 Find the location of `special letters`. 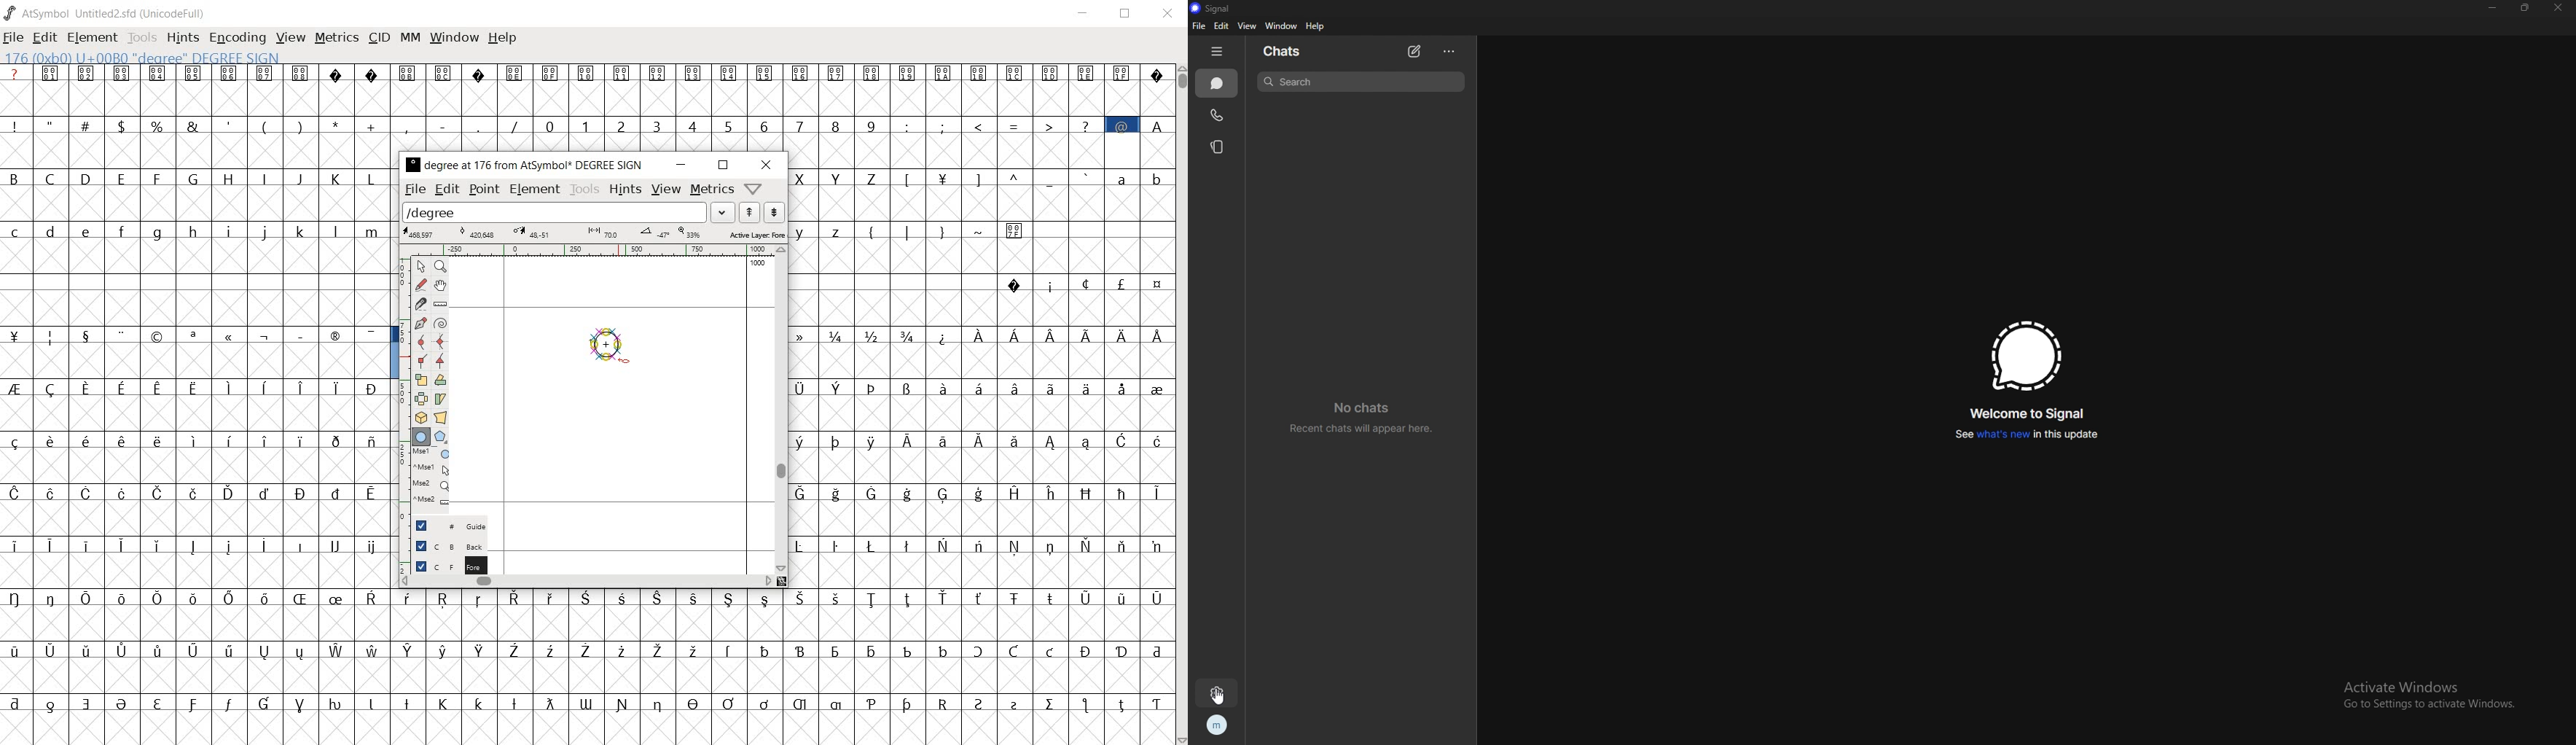

special letters is located at coordinates (195, 596).